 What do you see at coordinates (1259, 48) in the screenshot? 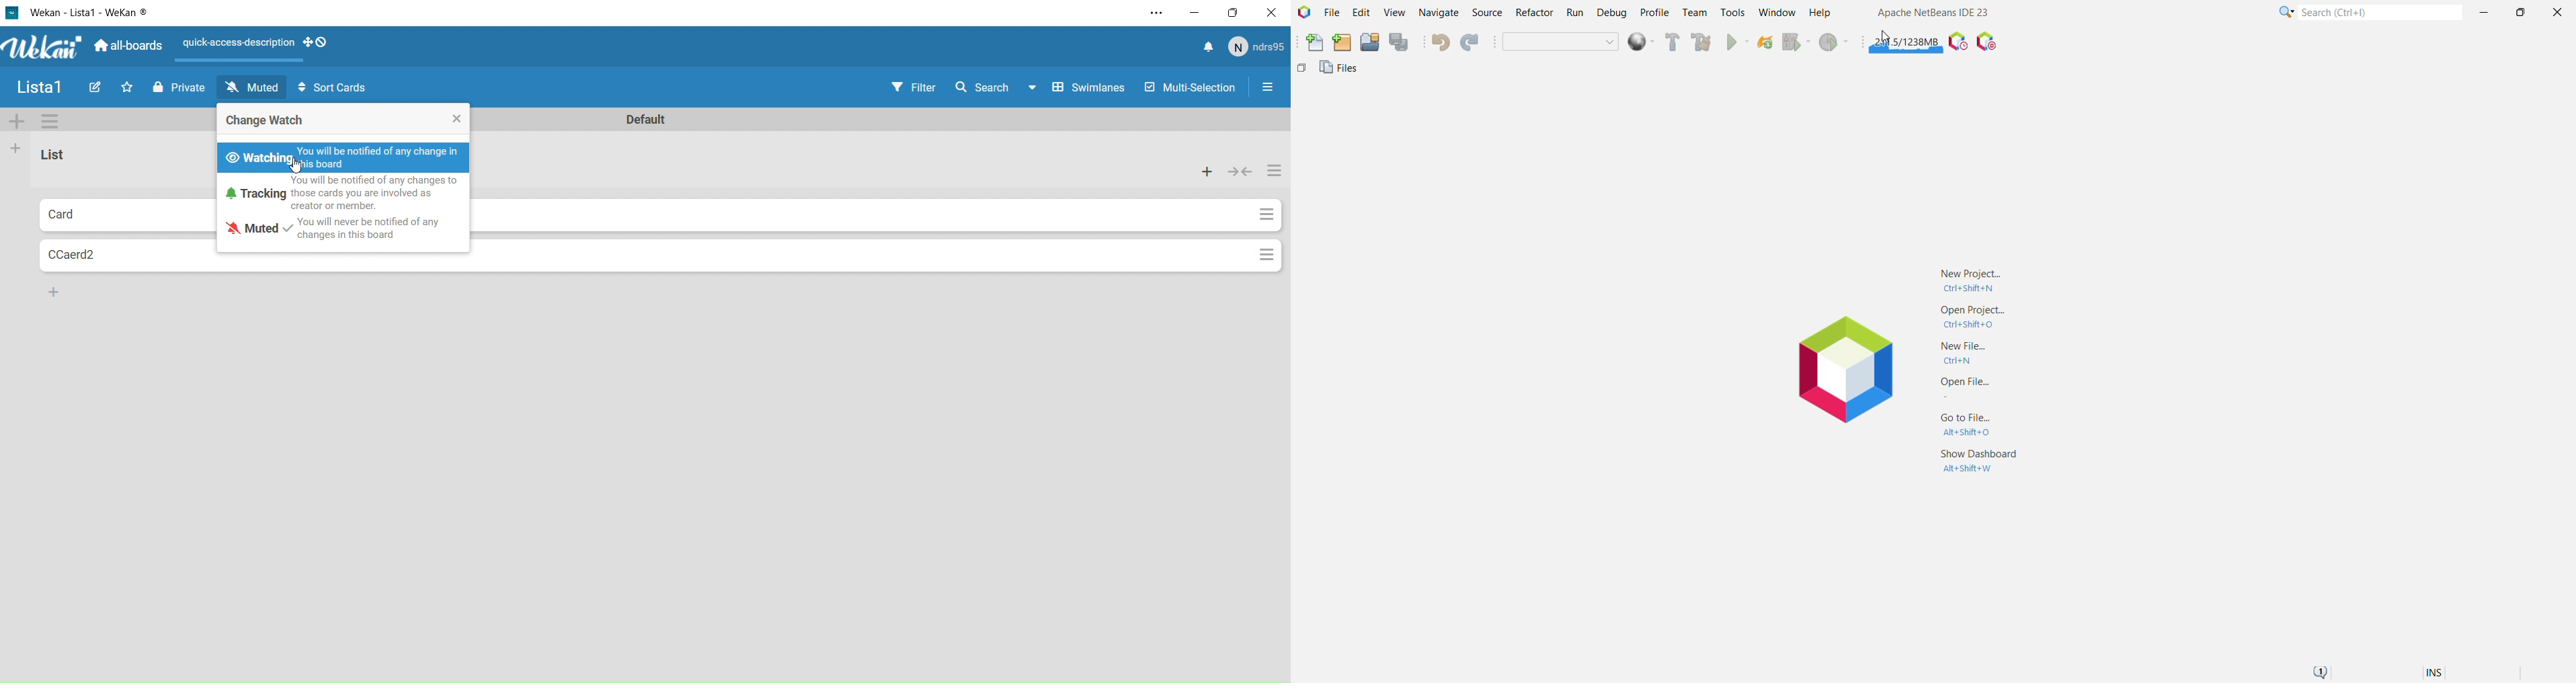
I see `User` at bounding box center [1259, 48].